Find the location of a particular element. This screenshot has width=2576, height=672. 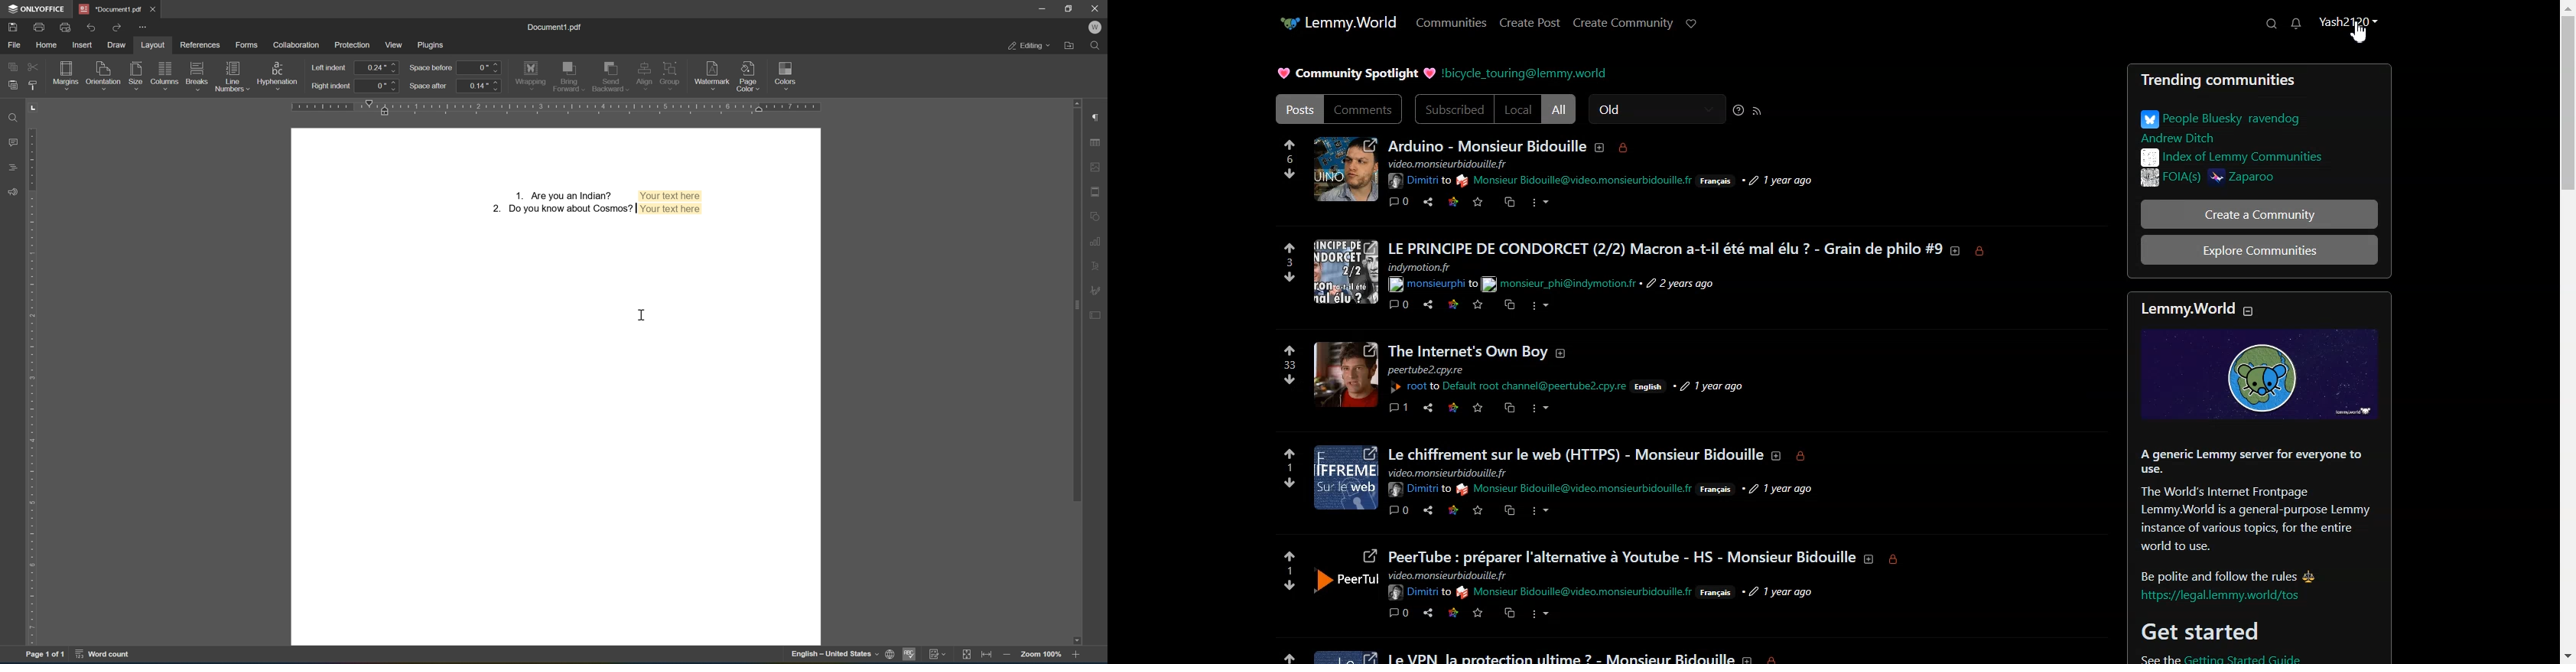

upvotes is located at coordinates (1283, 246).